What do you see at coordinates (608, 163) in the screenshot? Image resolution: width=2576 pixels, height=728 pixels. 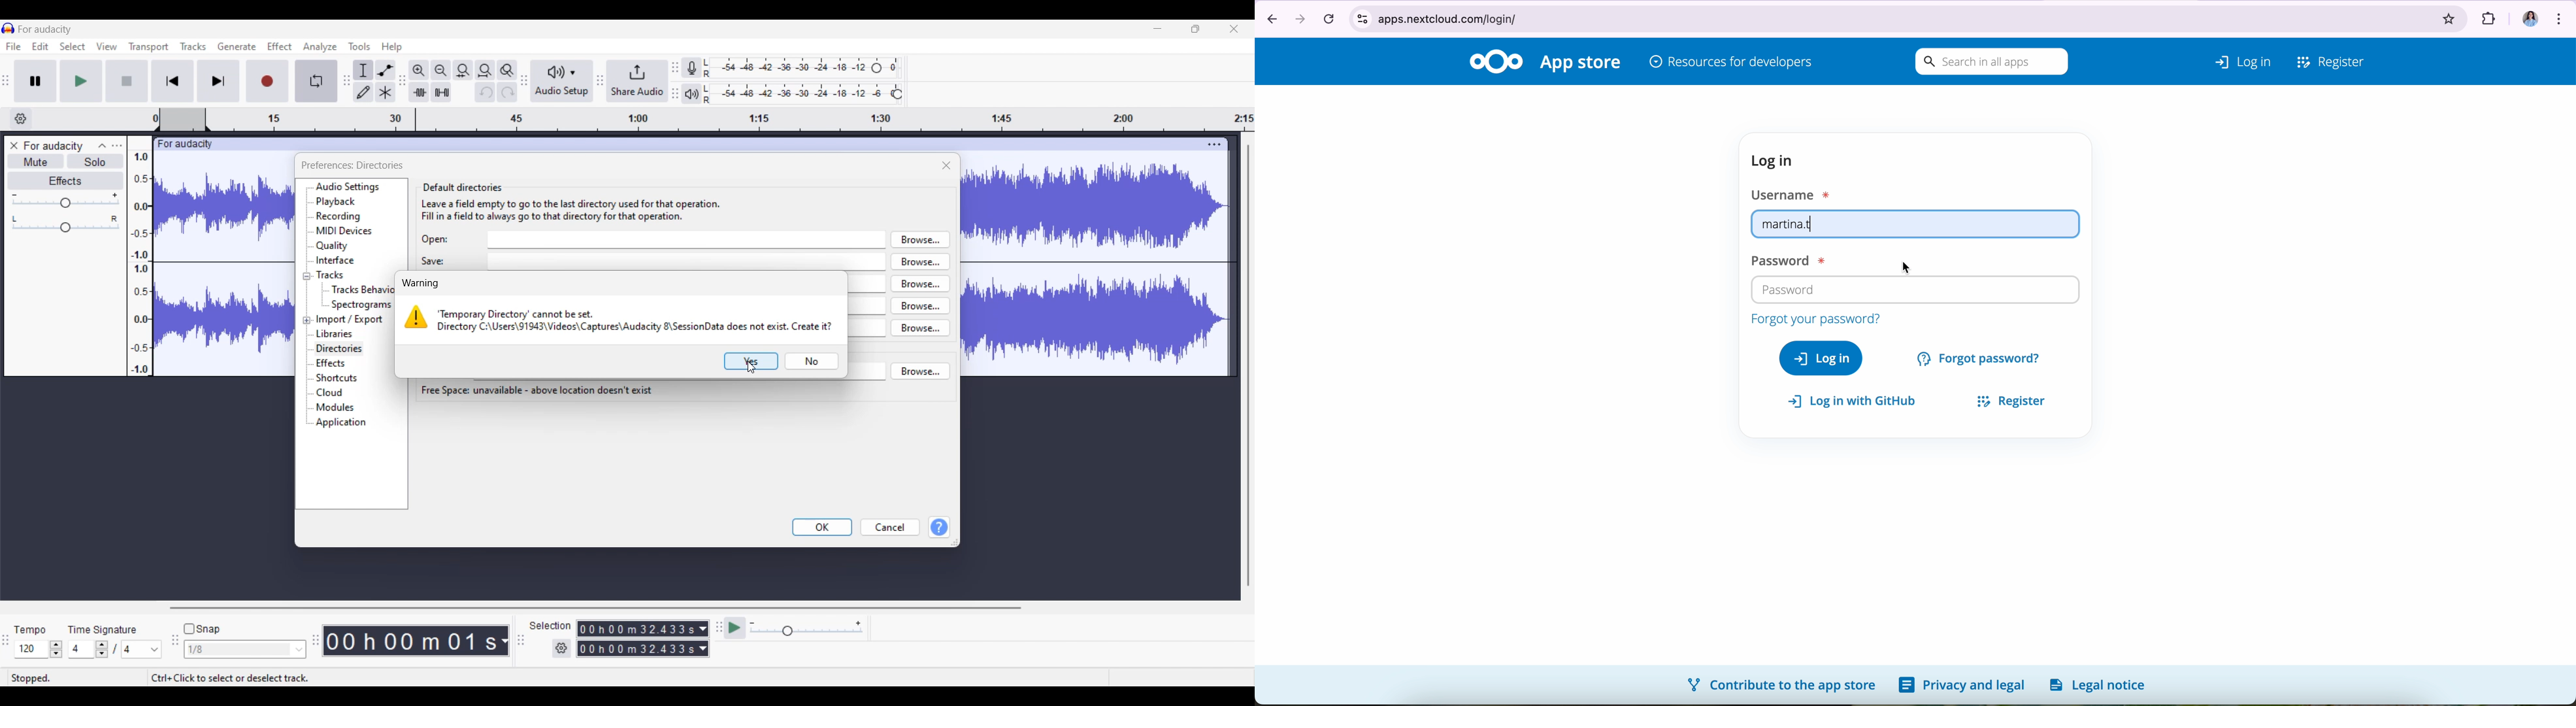 I see `default directories` at bounding box center [608, 163].